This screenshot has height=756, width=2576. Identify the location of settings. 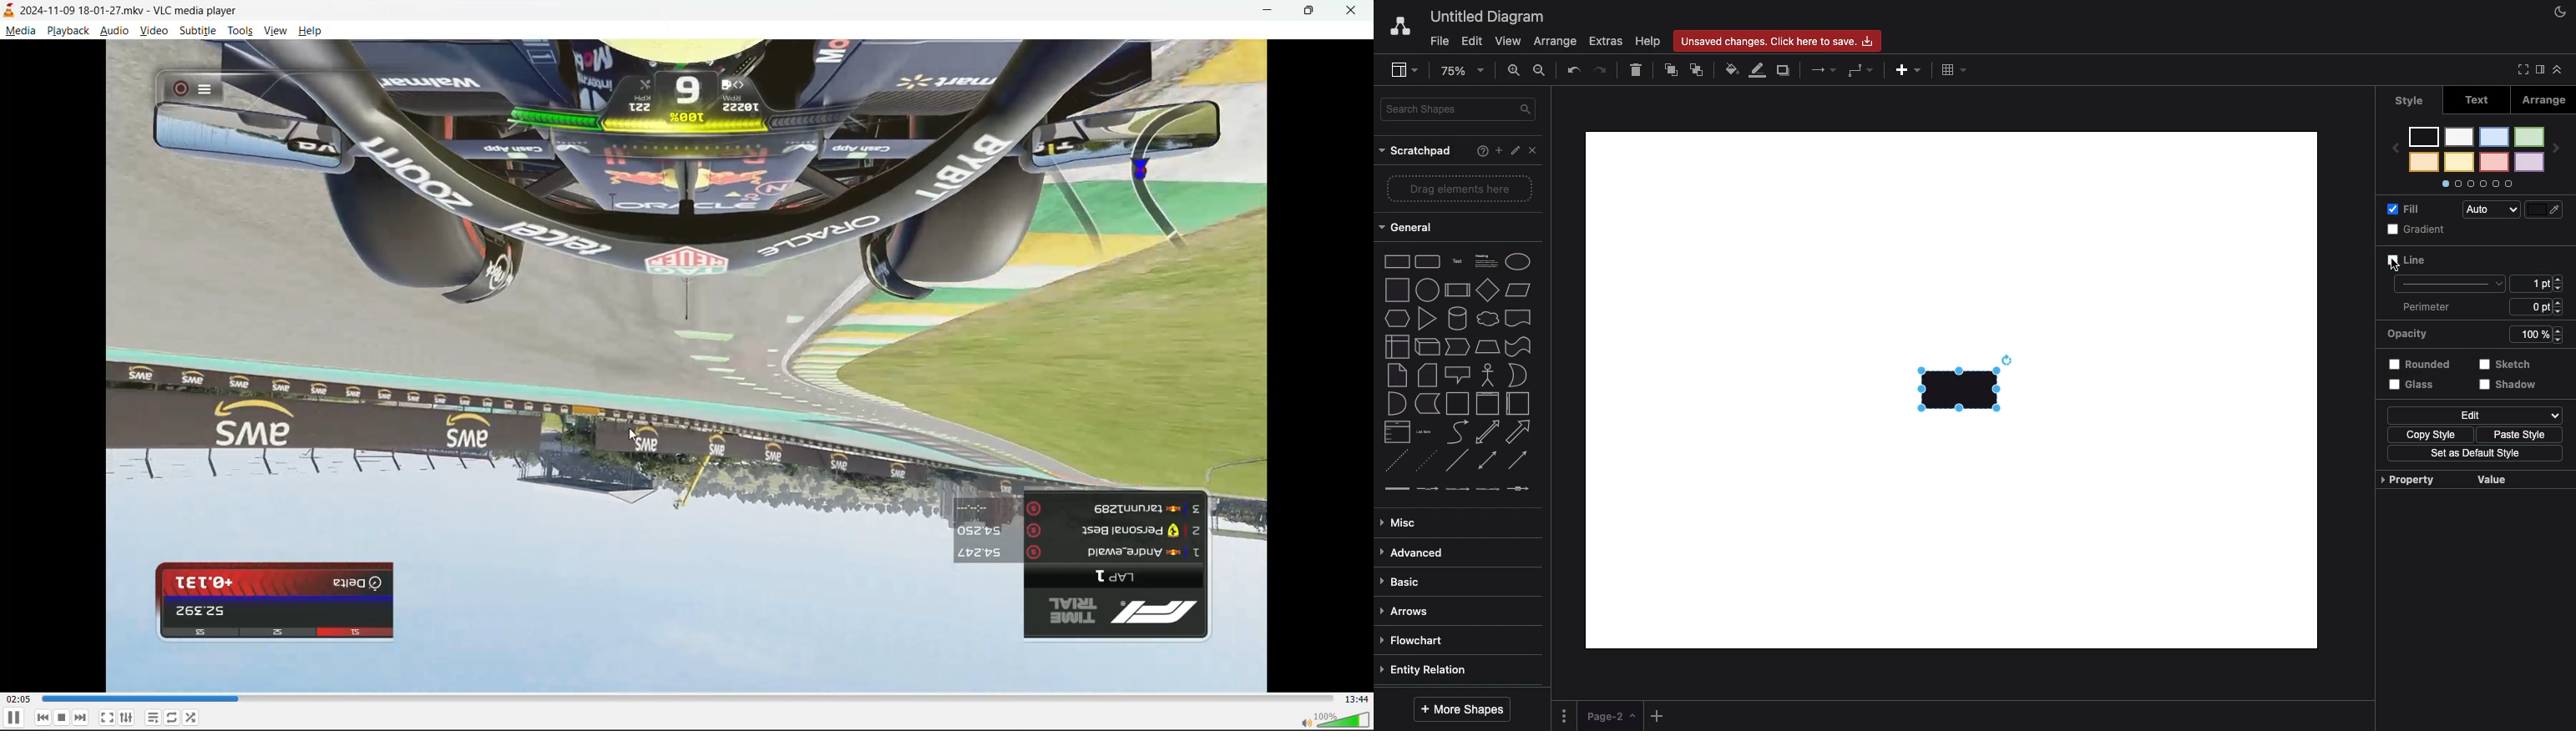
(127, 718).